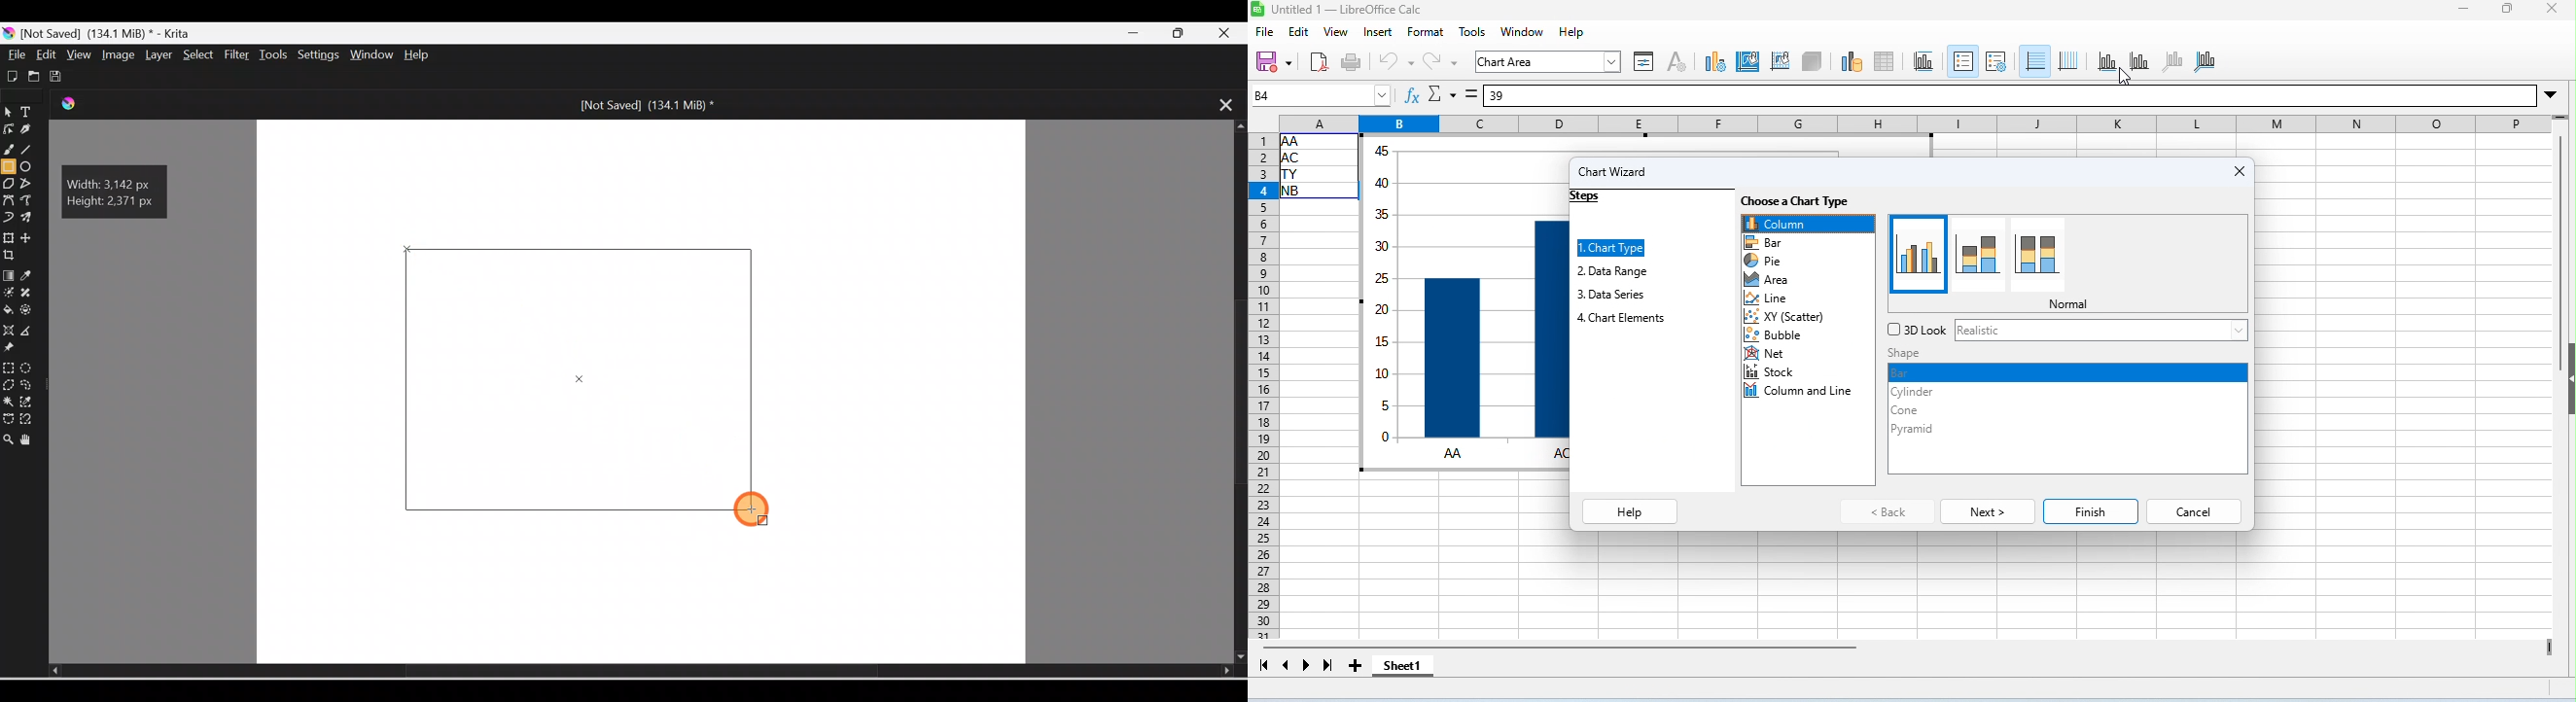  What do you see at coordinates (1612, 296) in the screenshot?
I see `data series` at bounding box center [1612, 296].